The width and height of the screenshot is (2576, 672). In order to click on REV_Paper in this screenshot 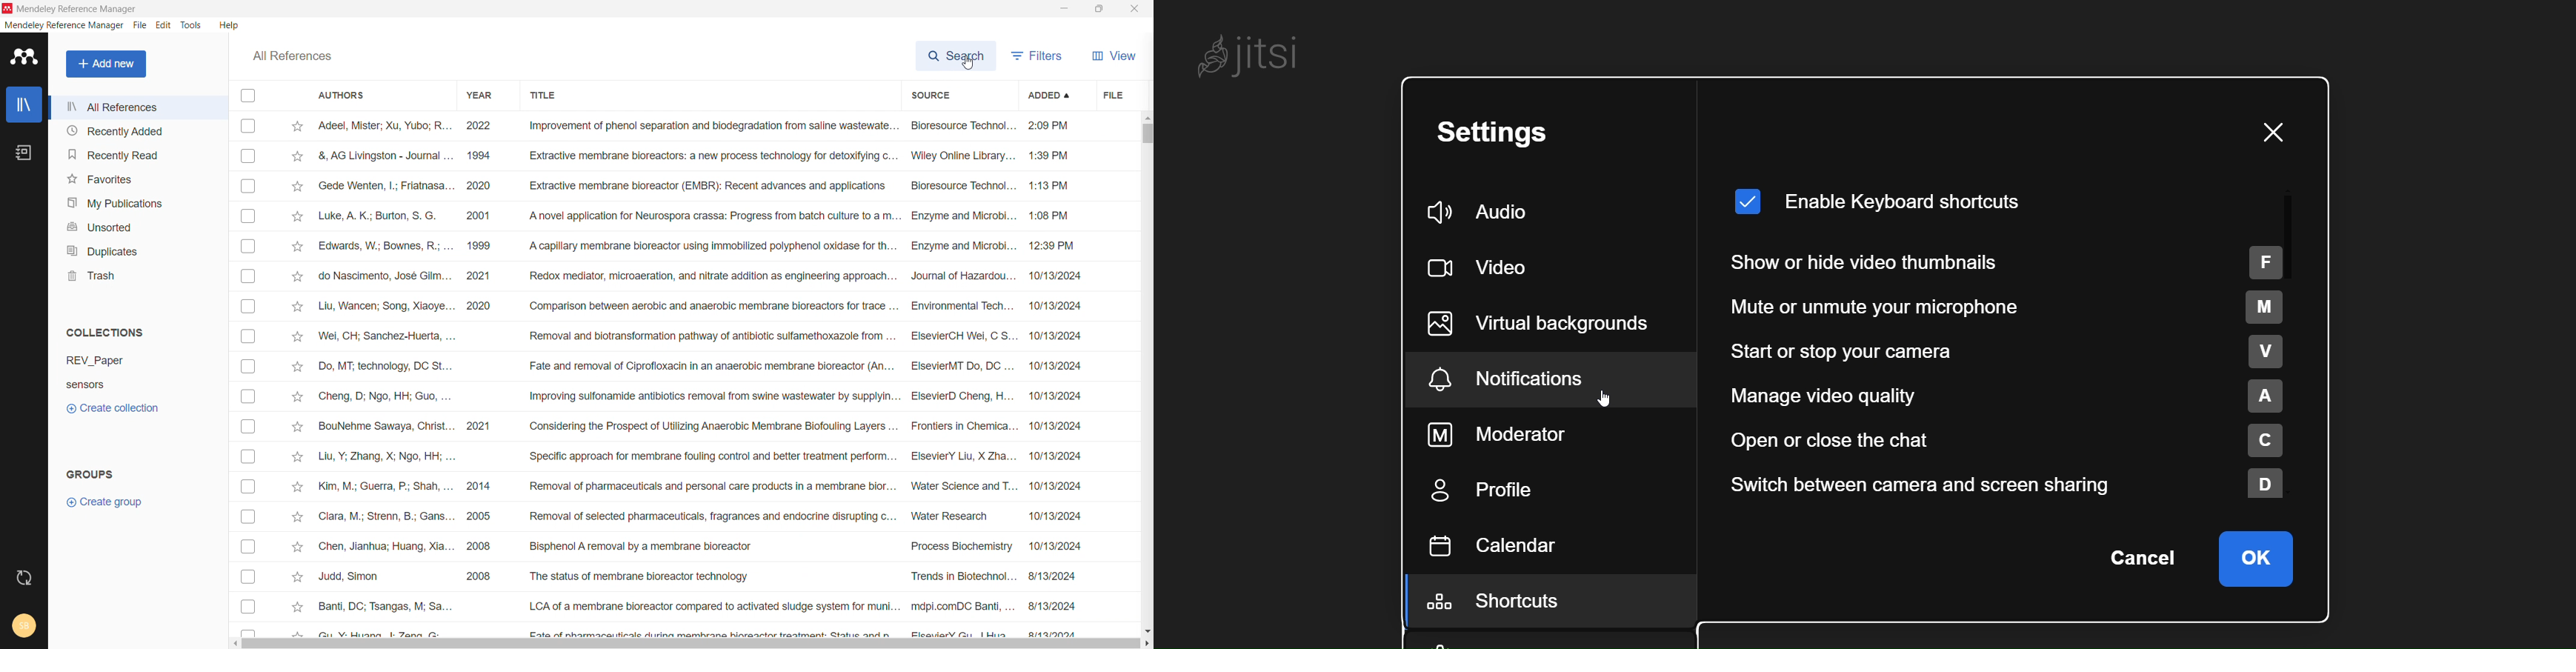, I will do `click(125, 361)`.